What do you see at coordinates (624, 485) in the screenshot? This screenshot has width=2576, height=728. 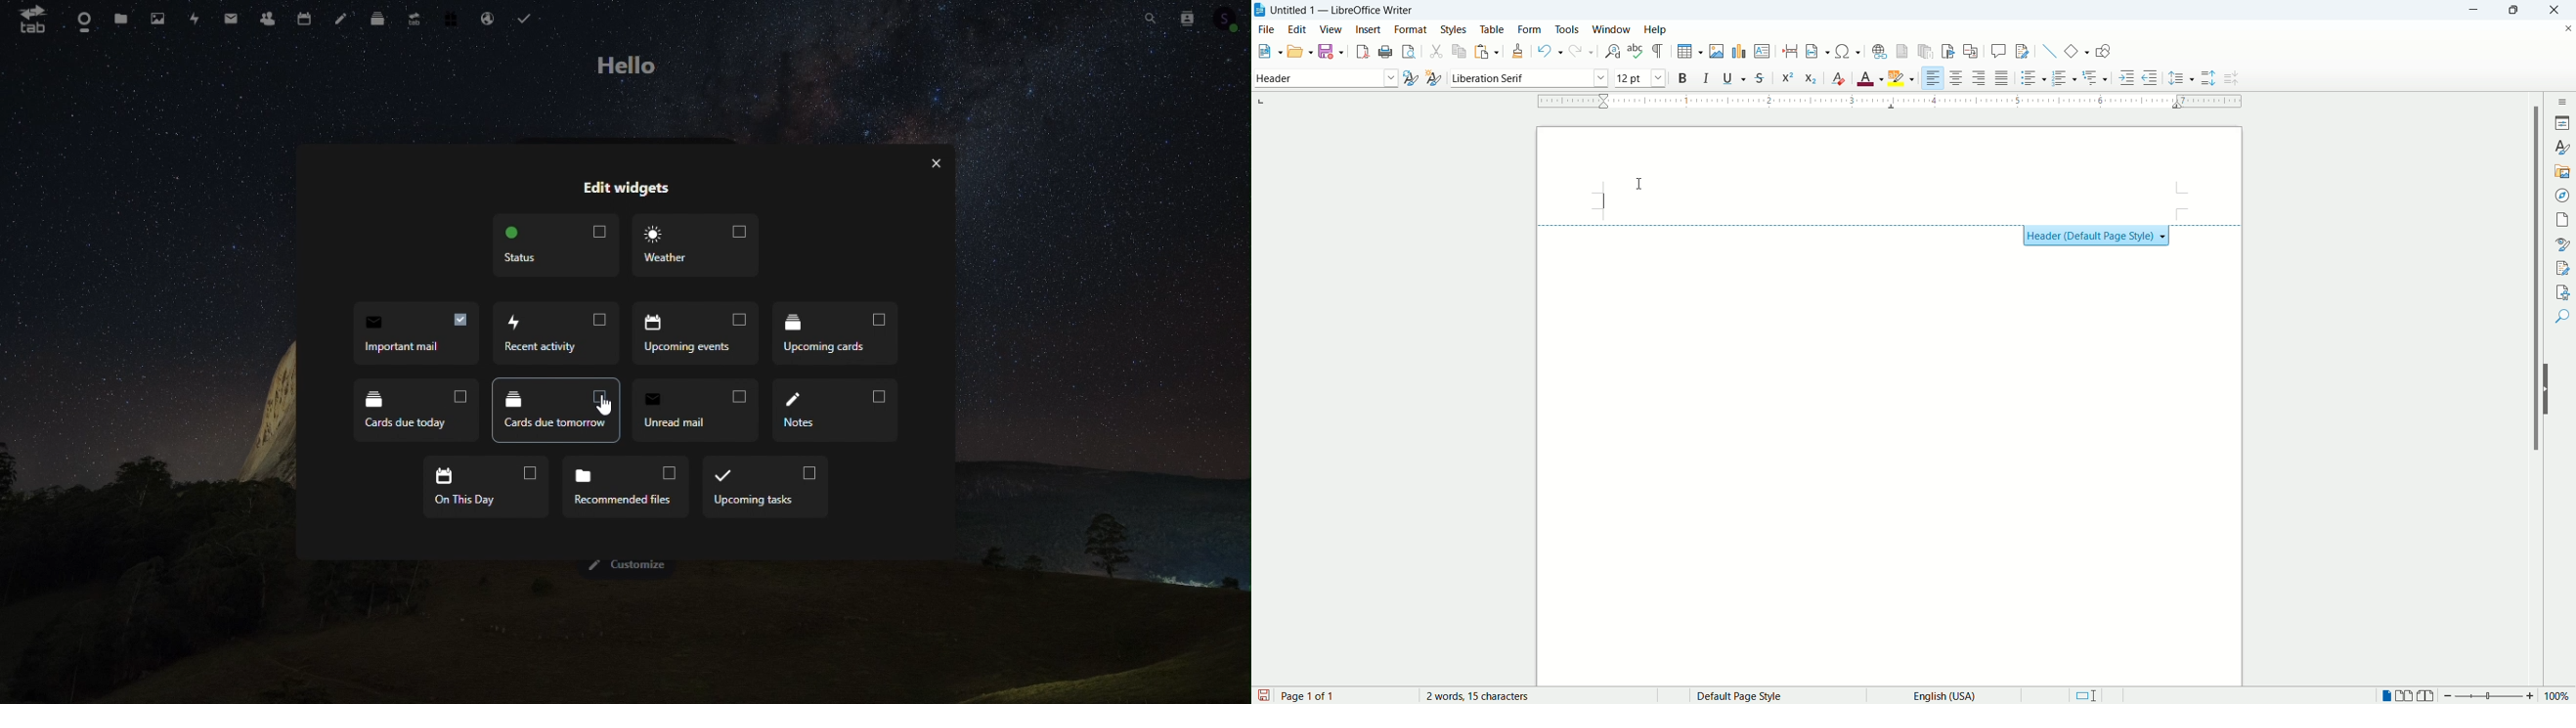 I see `Recommended files` at bounding box center [624, 485].